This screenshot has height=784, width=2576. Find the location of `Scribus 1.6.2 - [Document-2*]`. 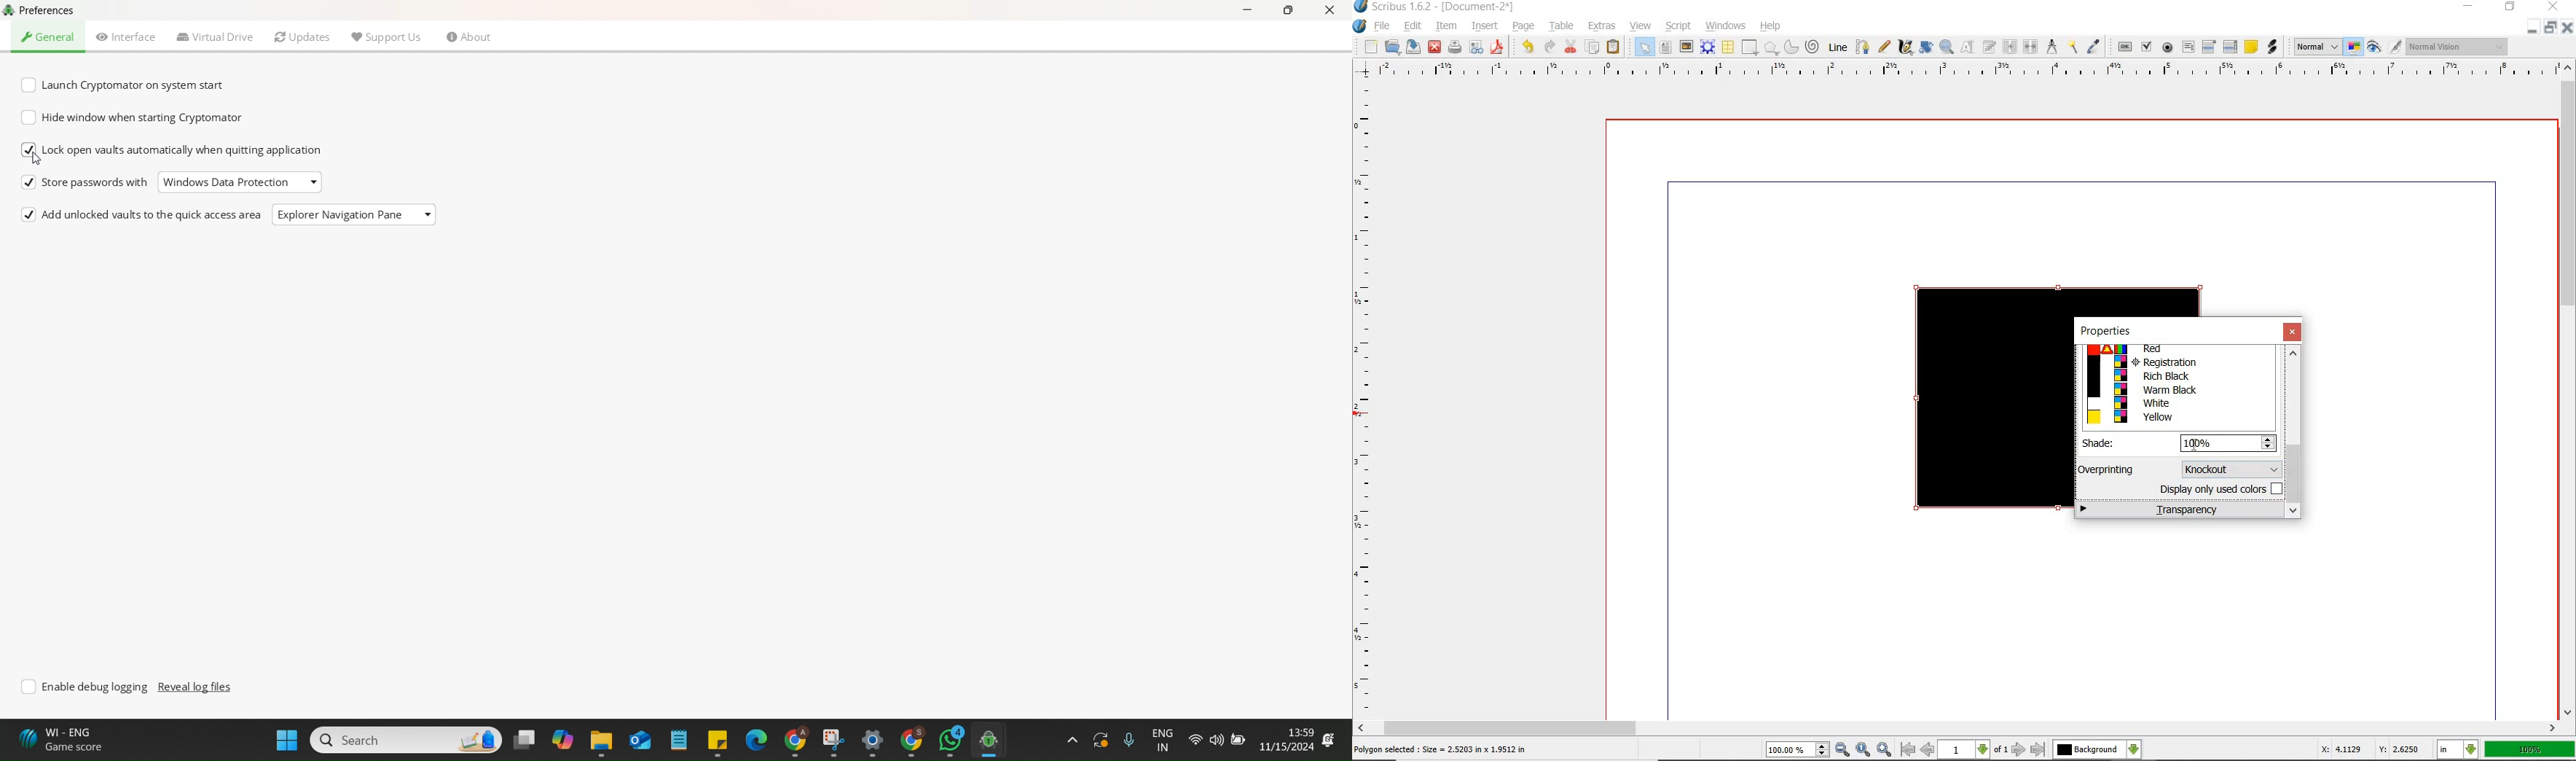

Scribus 1.6.2 - [Document-2*] is located at coordinates (1436, 7).